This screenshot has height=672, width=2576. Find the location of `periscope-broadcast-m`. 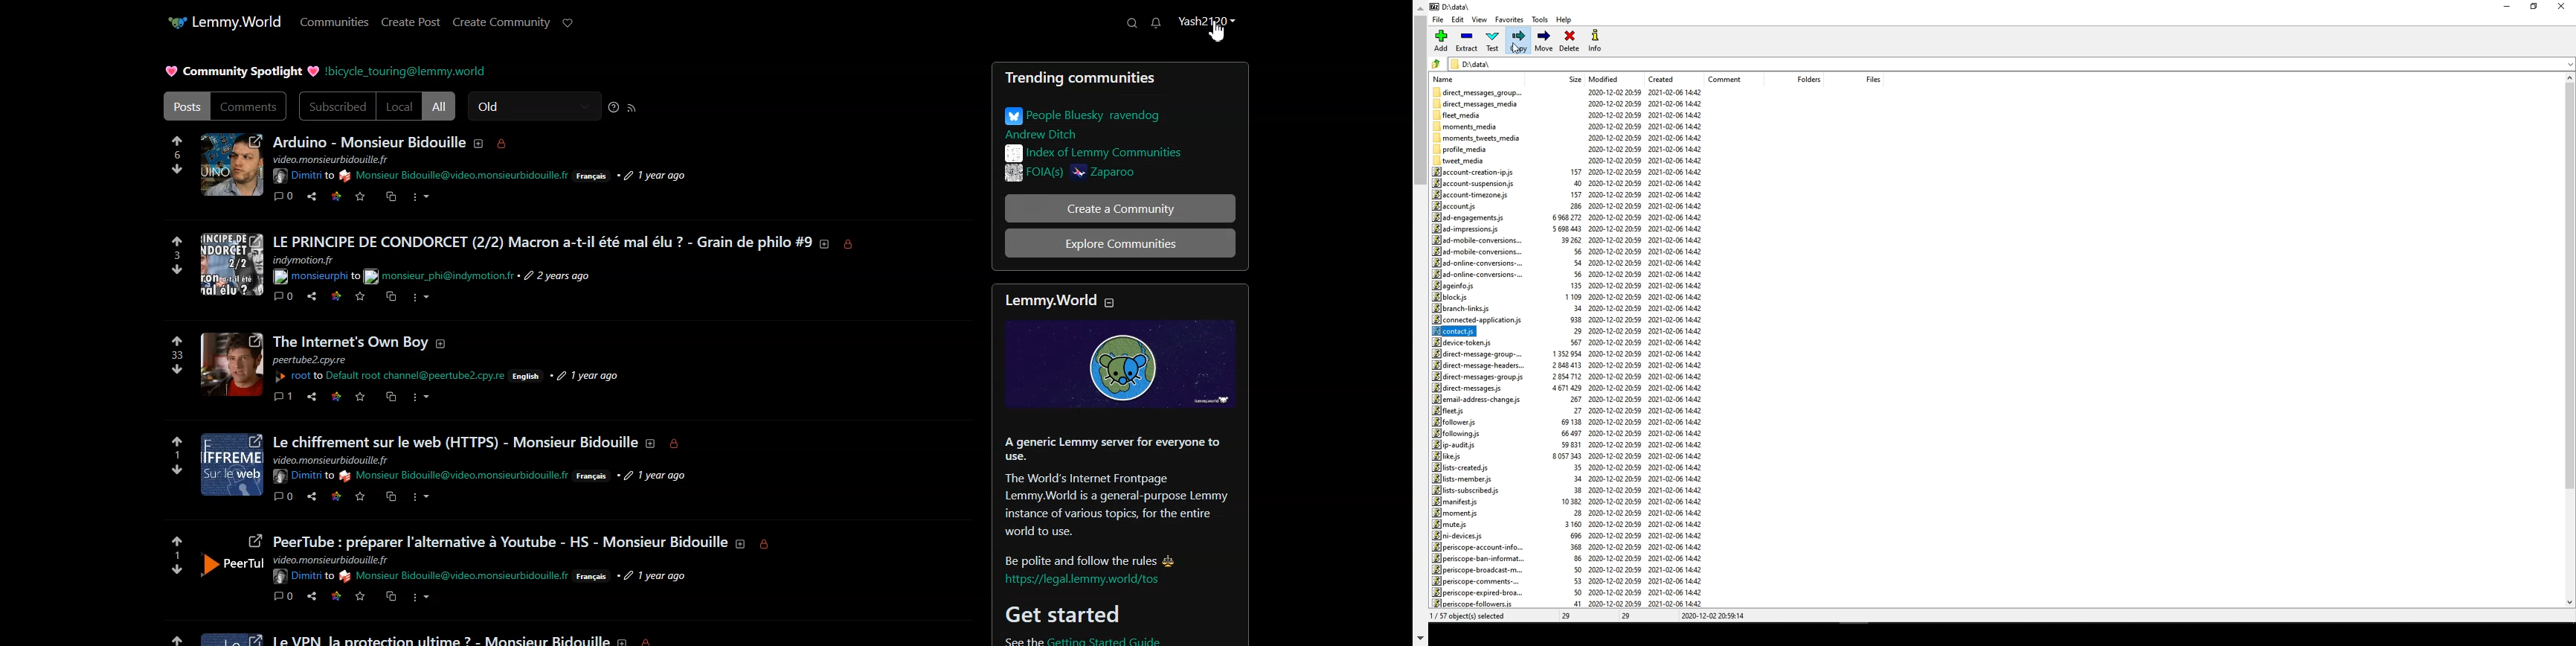

periscope-broadcast-m is located at coordinates (1475, 570).